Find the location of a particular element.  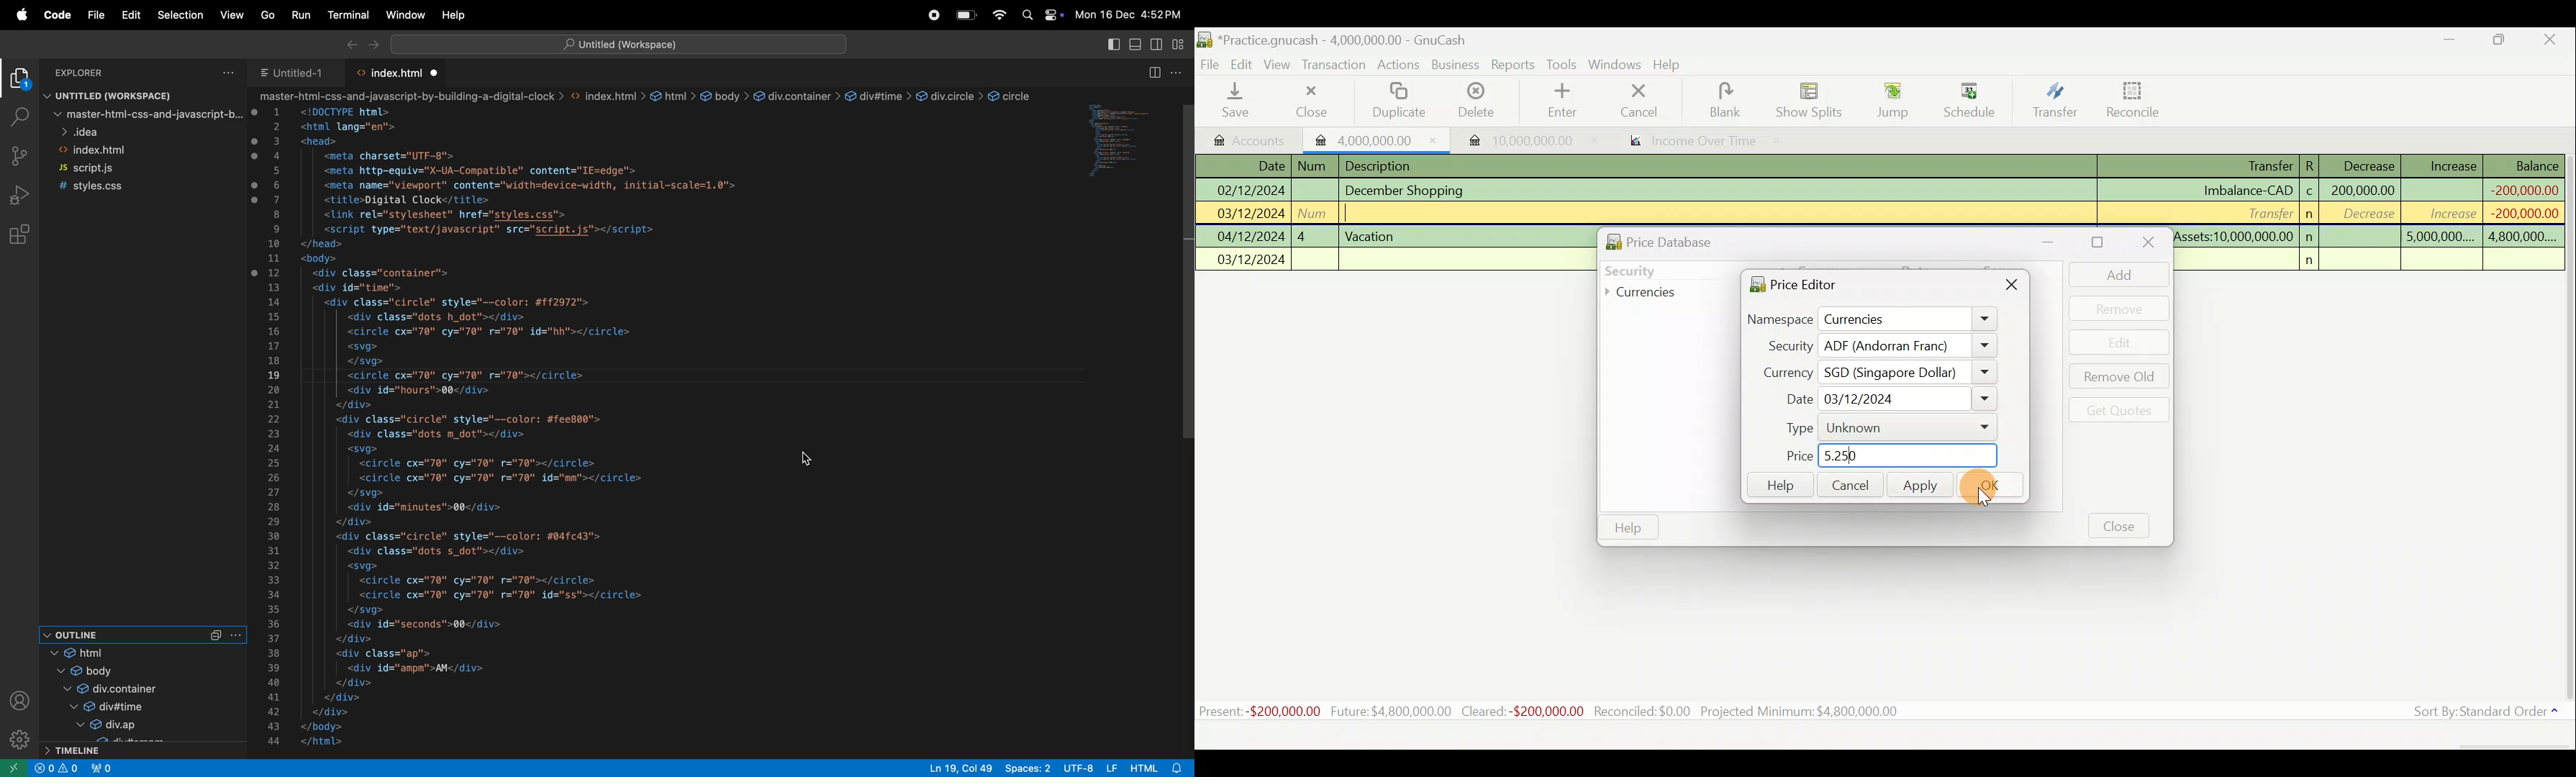

200,000,000 is located at coordinates (2362, 190).